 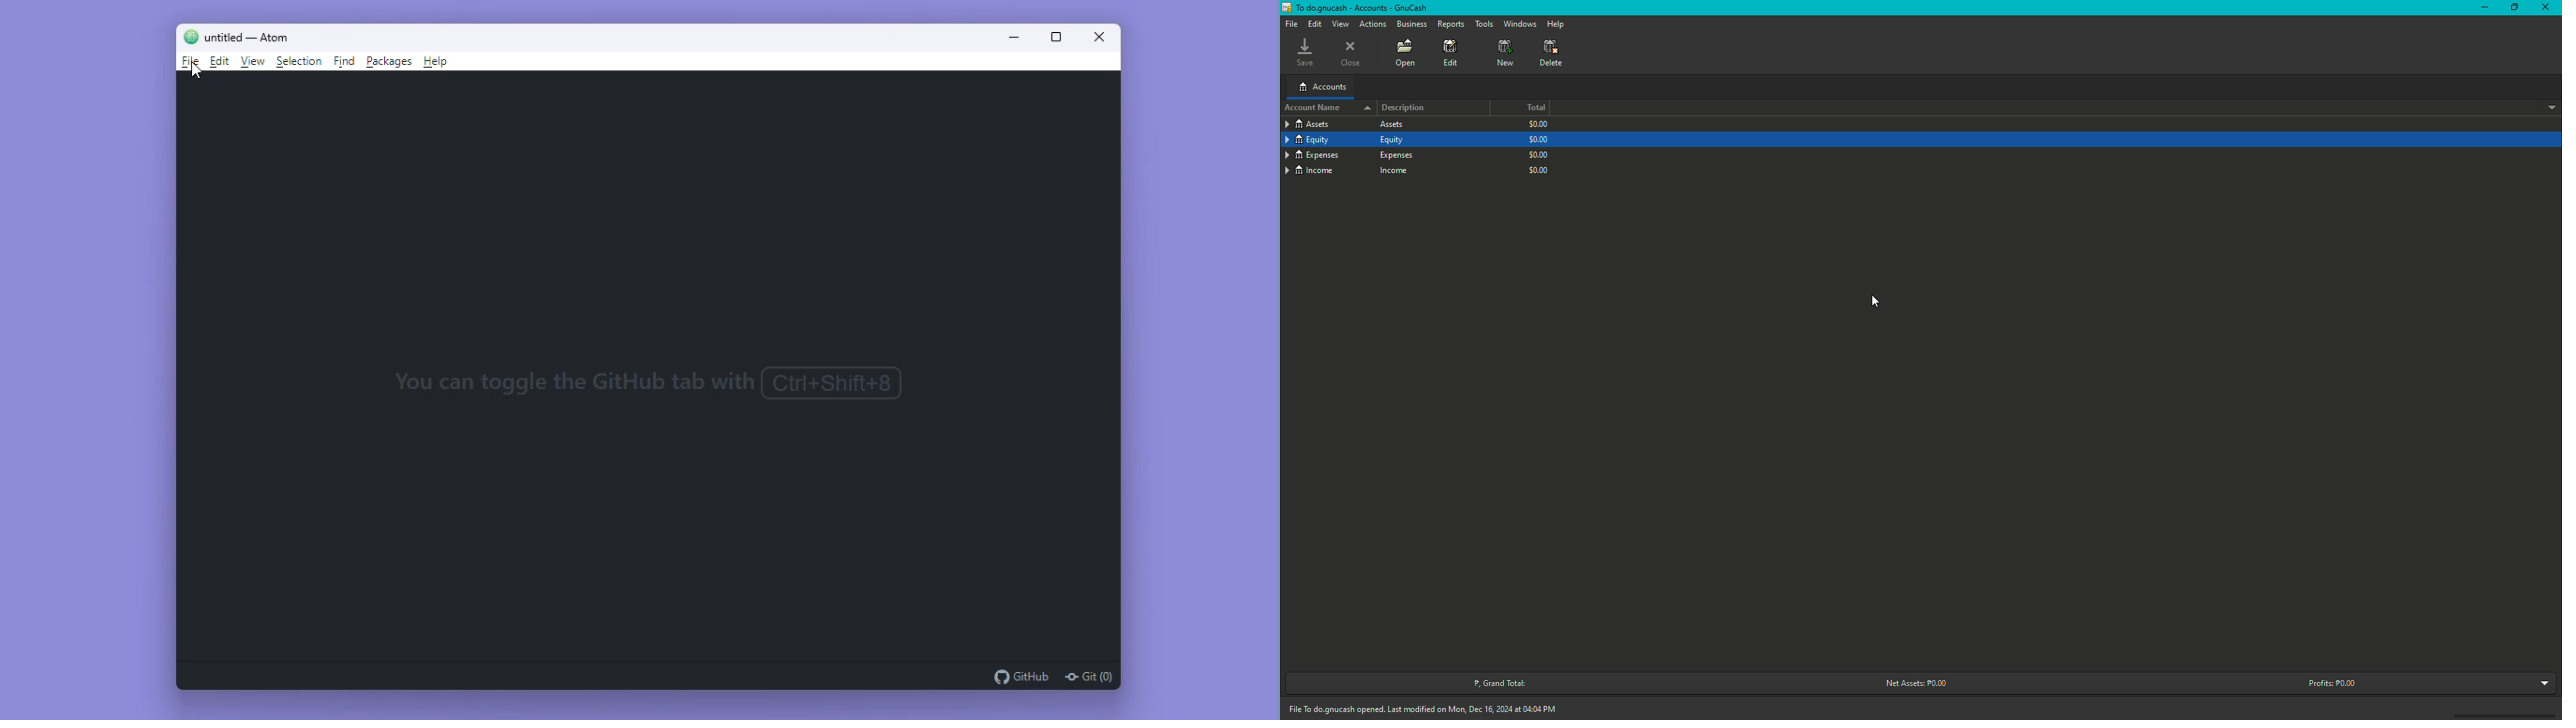 What do you see at coordinates (1450, 54) in the screenshot?
I see `Edit` at bounding box center [1450, 54].